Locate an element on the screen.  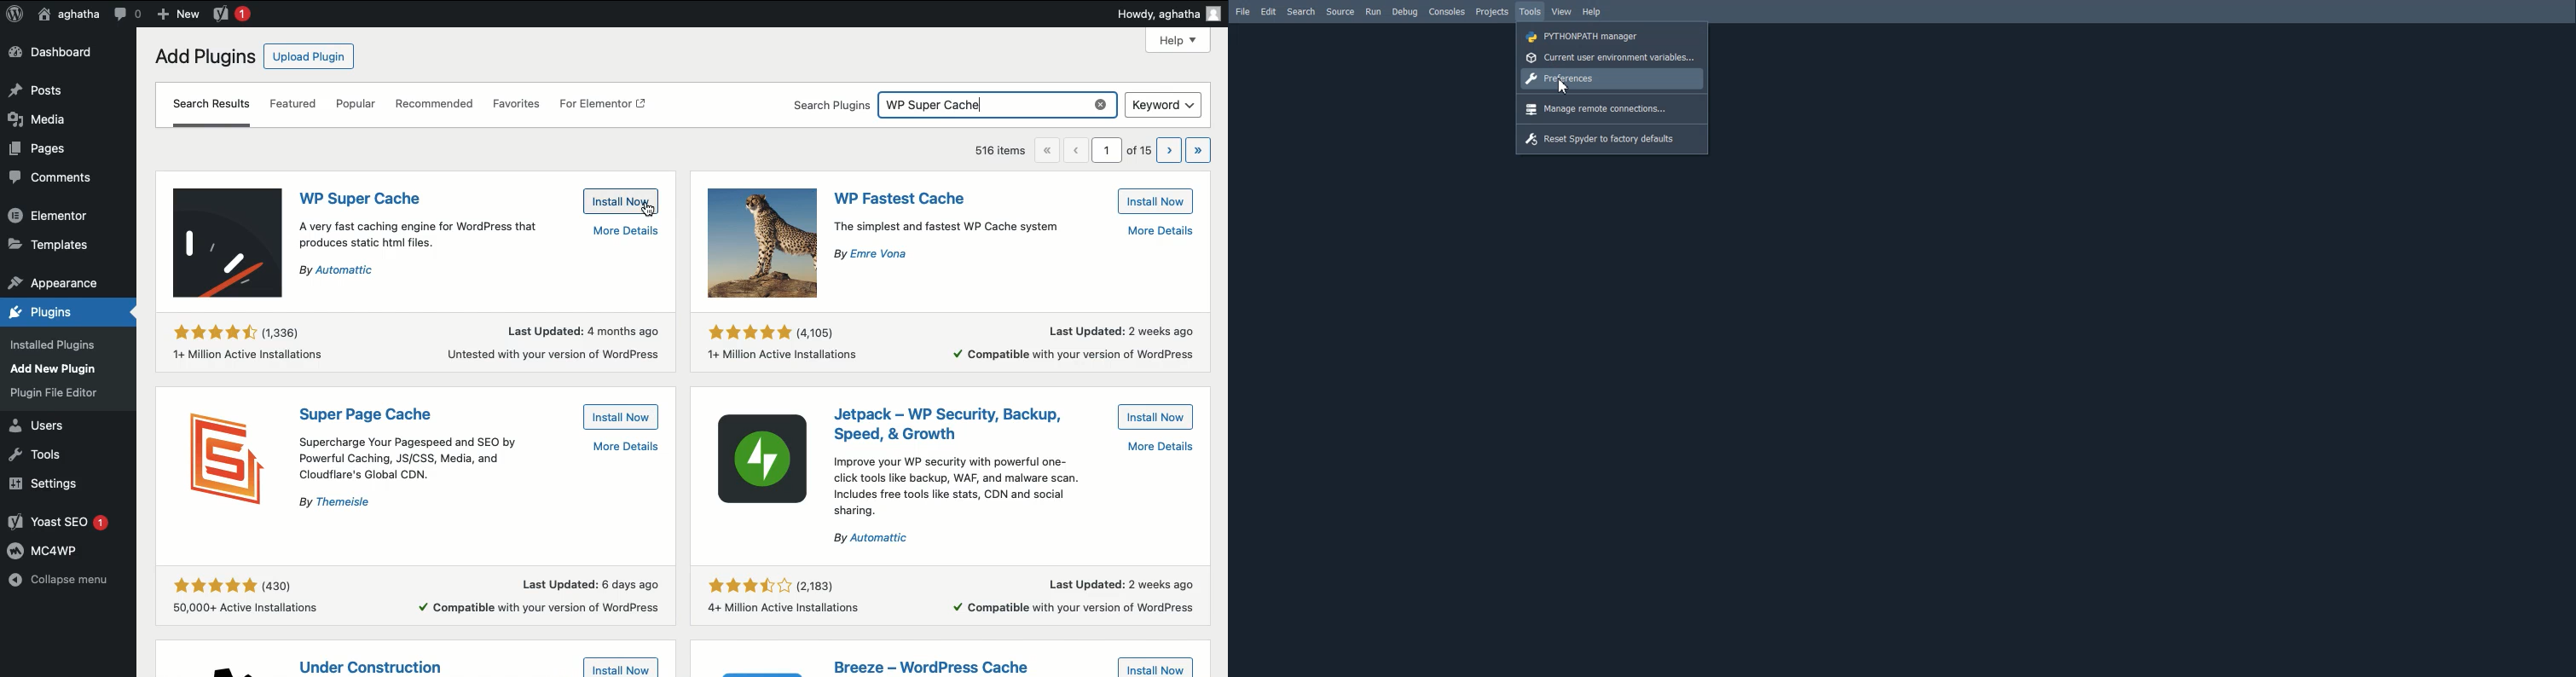
Run is located at coordinates (1373, 12).